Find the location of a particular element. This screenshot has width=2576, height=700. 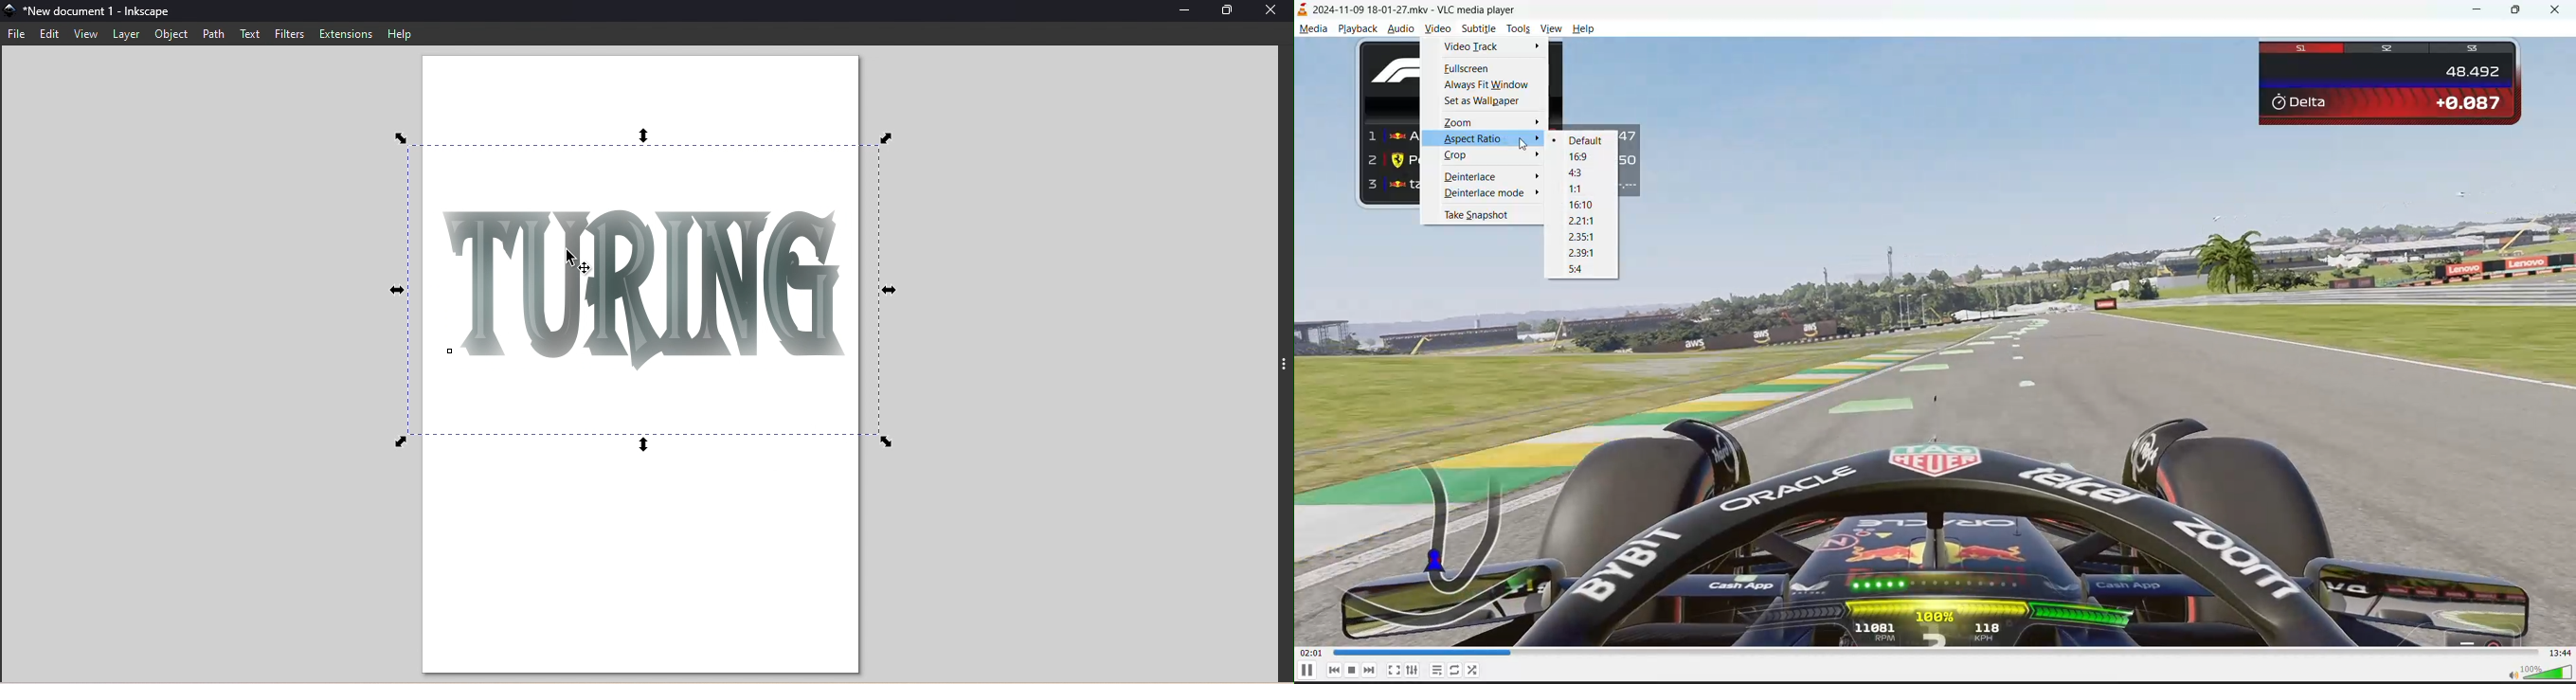

2.39:1 is located at coordinates (1587, 252).